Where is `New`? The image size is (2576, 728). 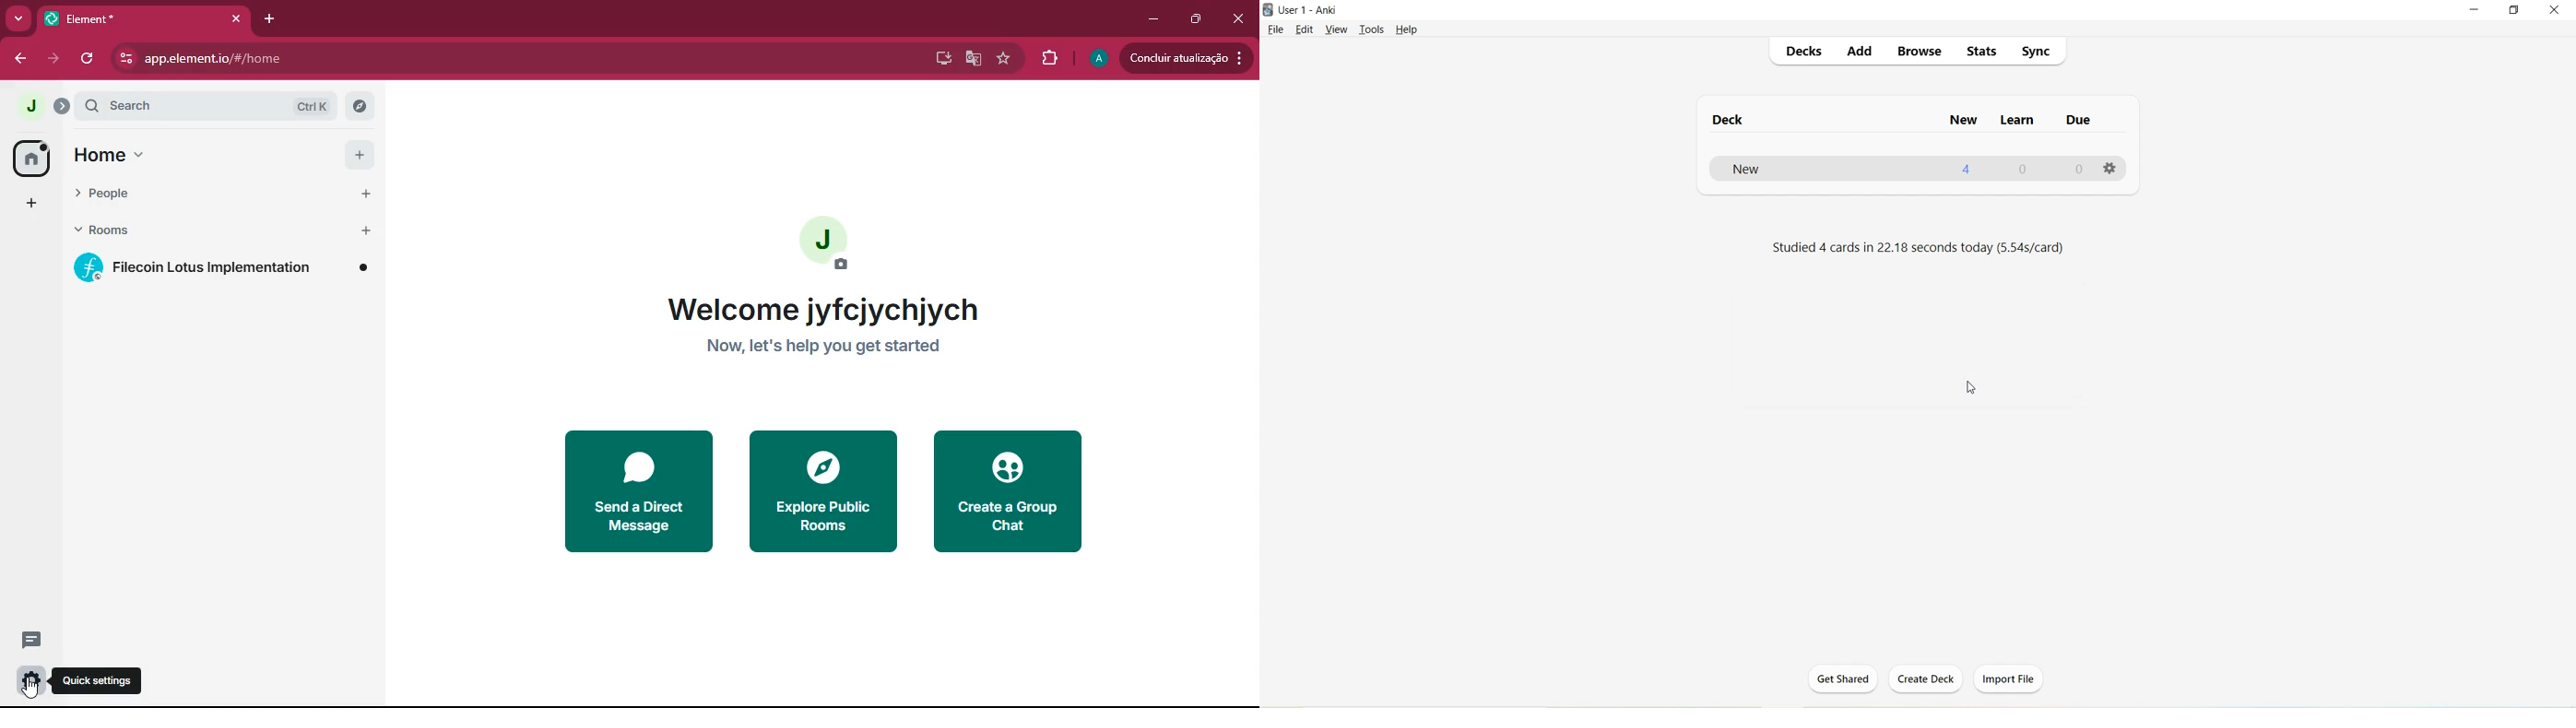
New is located at coordinates (1963, 121).